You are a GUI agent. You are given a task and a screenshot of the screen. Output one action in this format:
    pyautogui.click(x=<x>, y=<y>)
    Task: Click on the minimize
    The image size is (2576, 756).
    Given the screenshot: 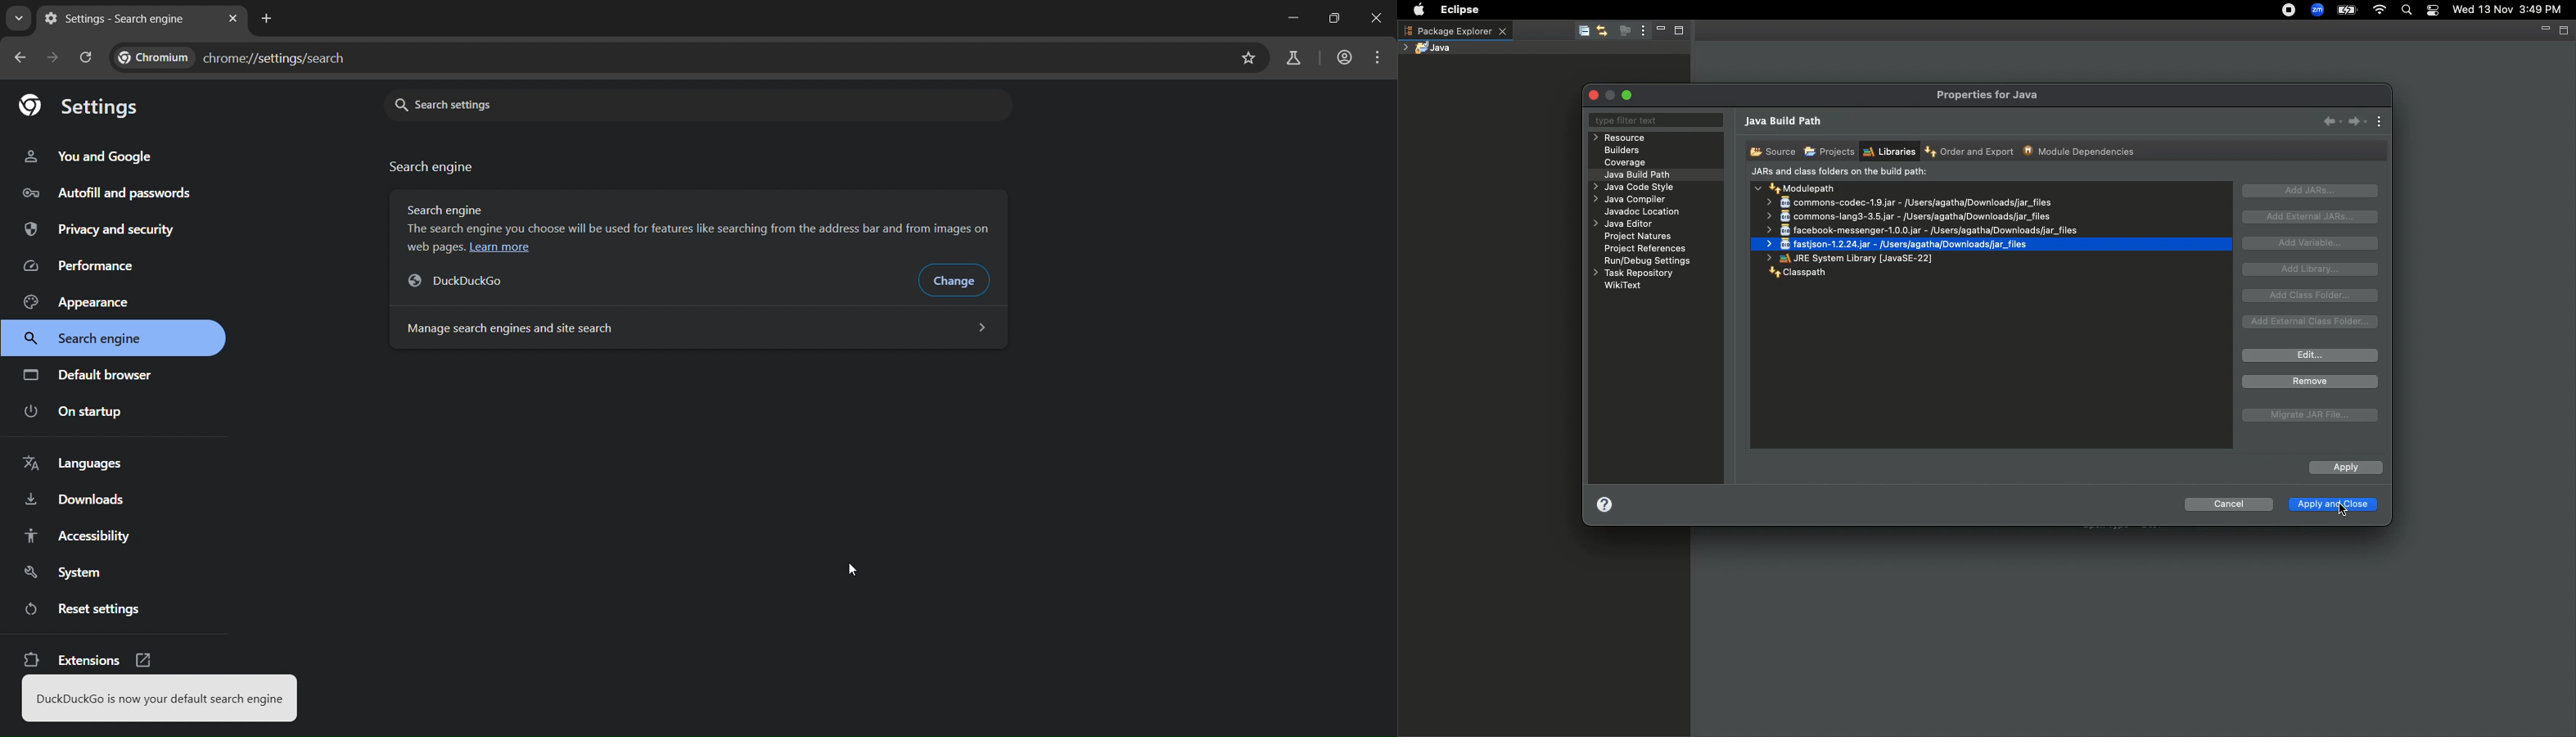 What is the action you would take?
    pyautogui.click(x=1294, y=17)
    